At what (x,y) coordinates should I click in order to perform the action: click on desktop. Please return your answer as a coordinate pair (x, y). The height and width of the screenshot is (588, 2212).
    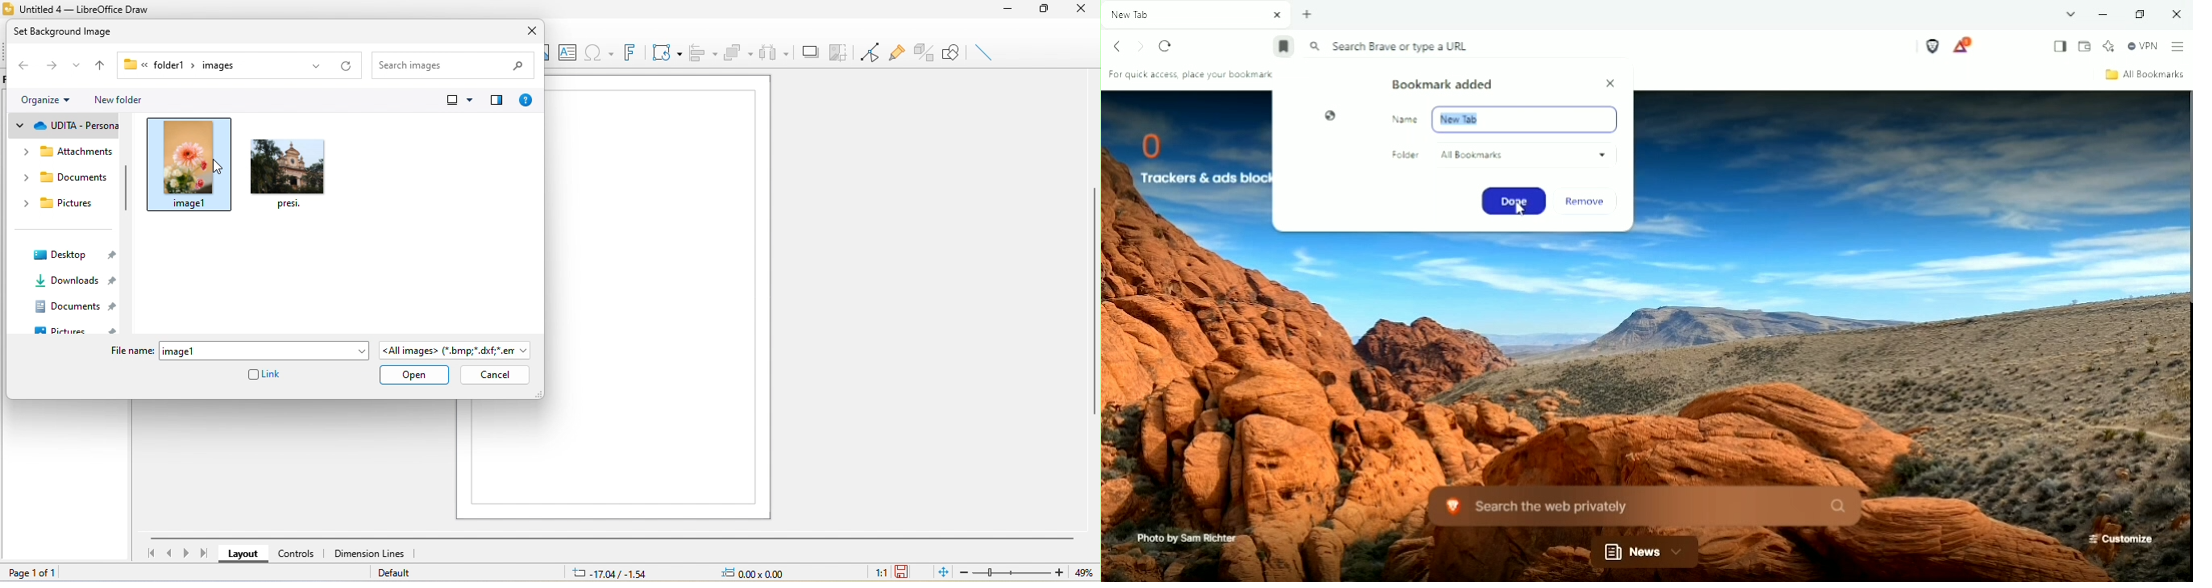
    Looking at the image, I should click on (73, 253).